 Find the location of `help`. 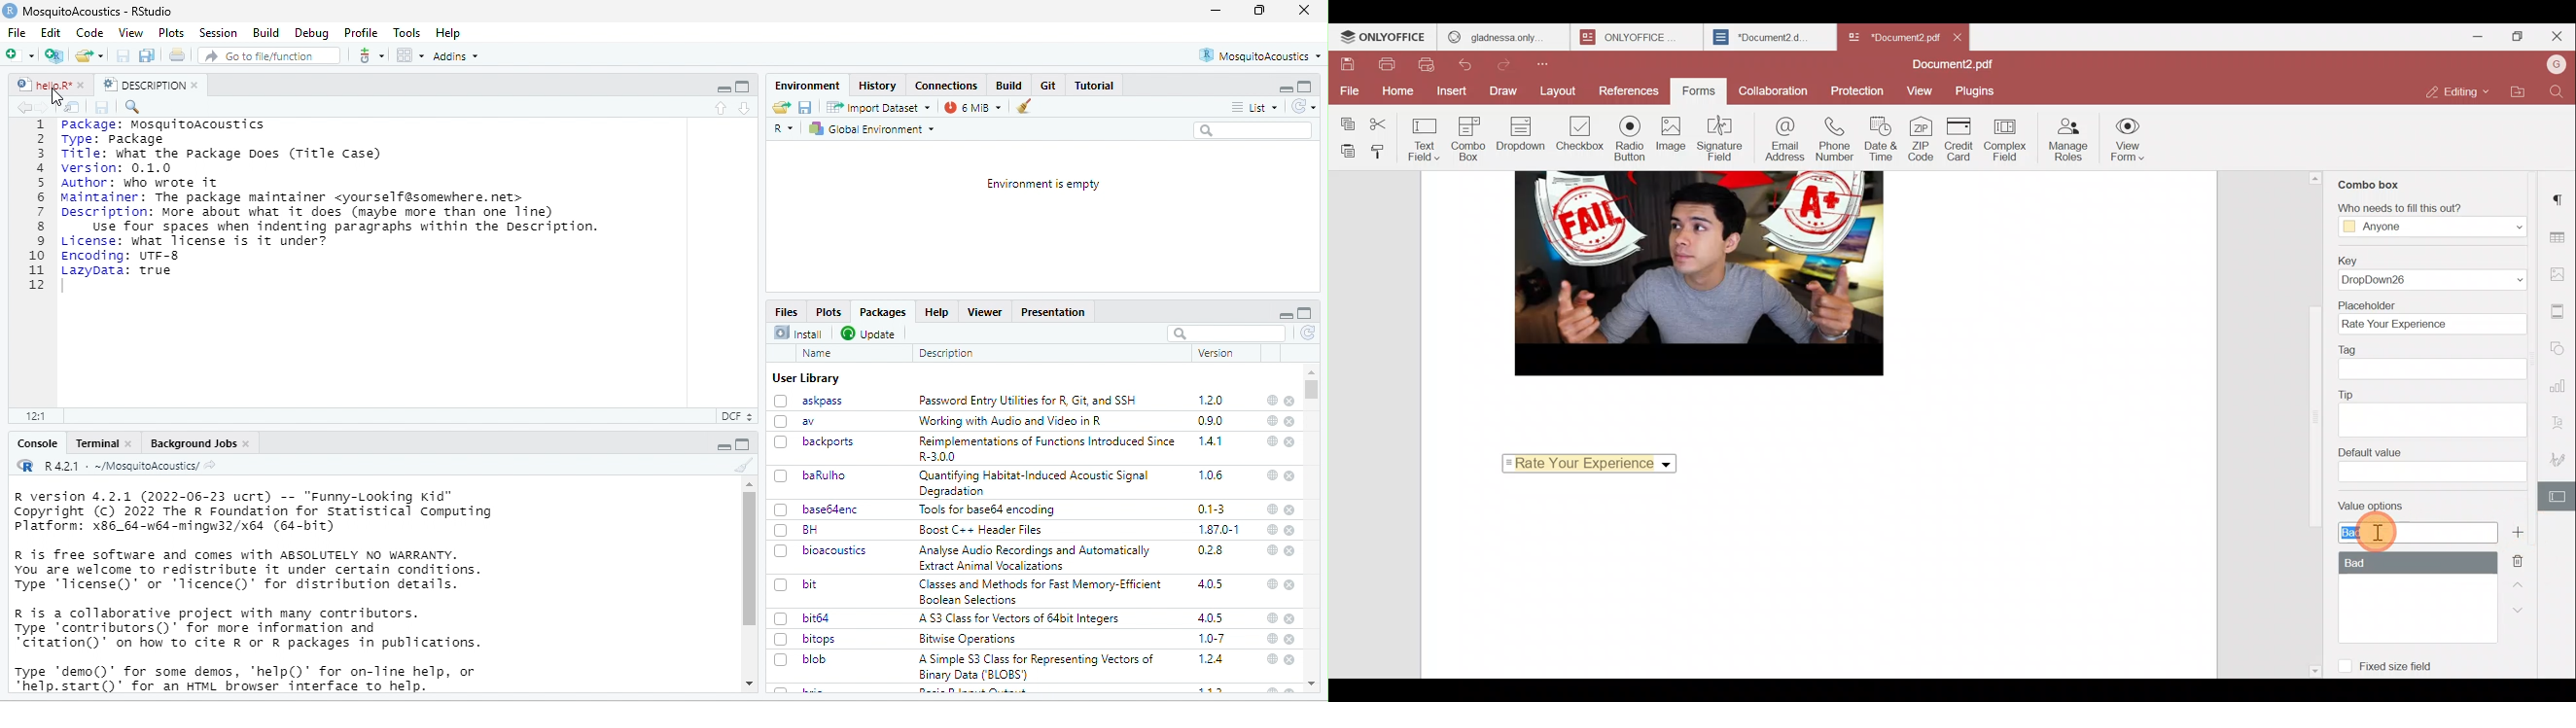

help is located at coordinates (1270, 509).